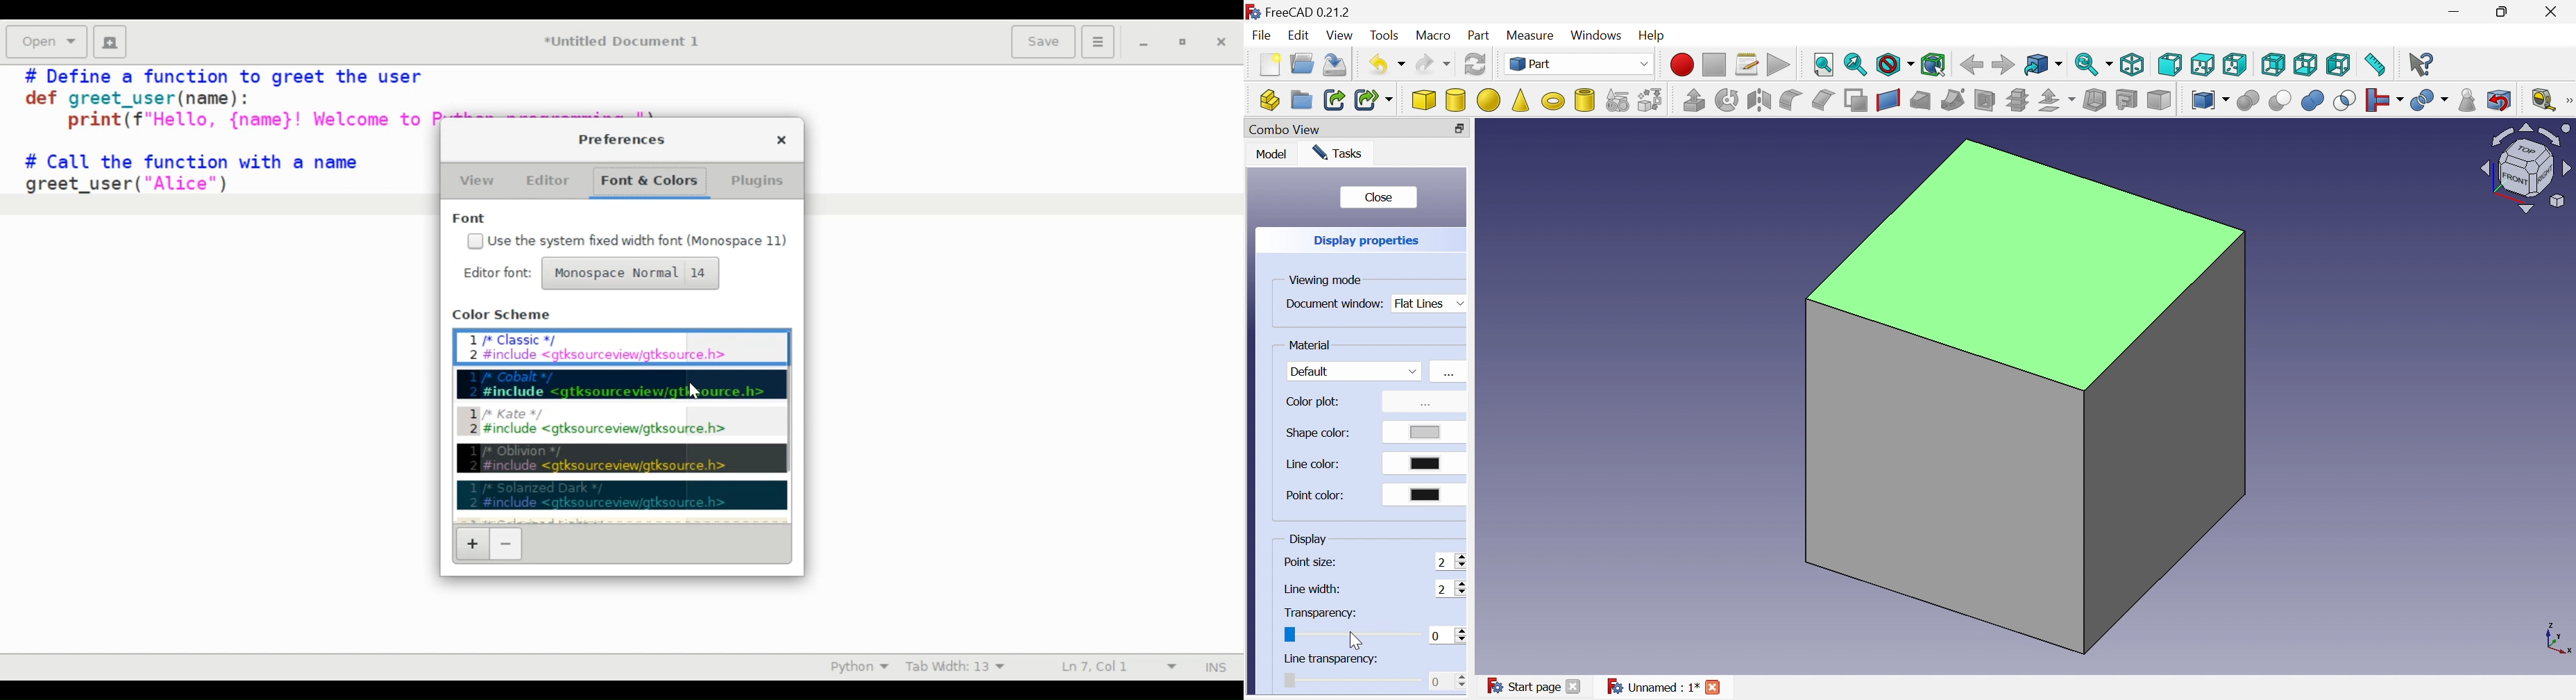  What do you see at coordinates (1446, 635) in the screenshot?
I see `0` at bounding box center [1446, 635].